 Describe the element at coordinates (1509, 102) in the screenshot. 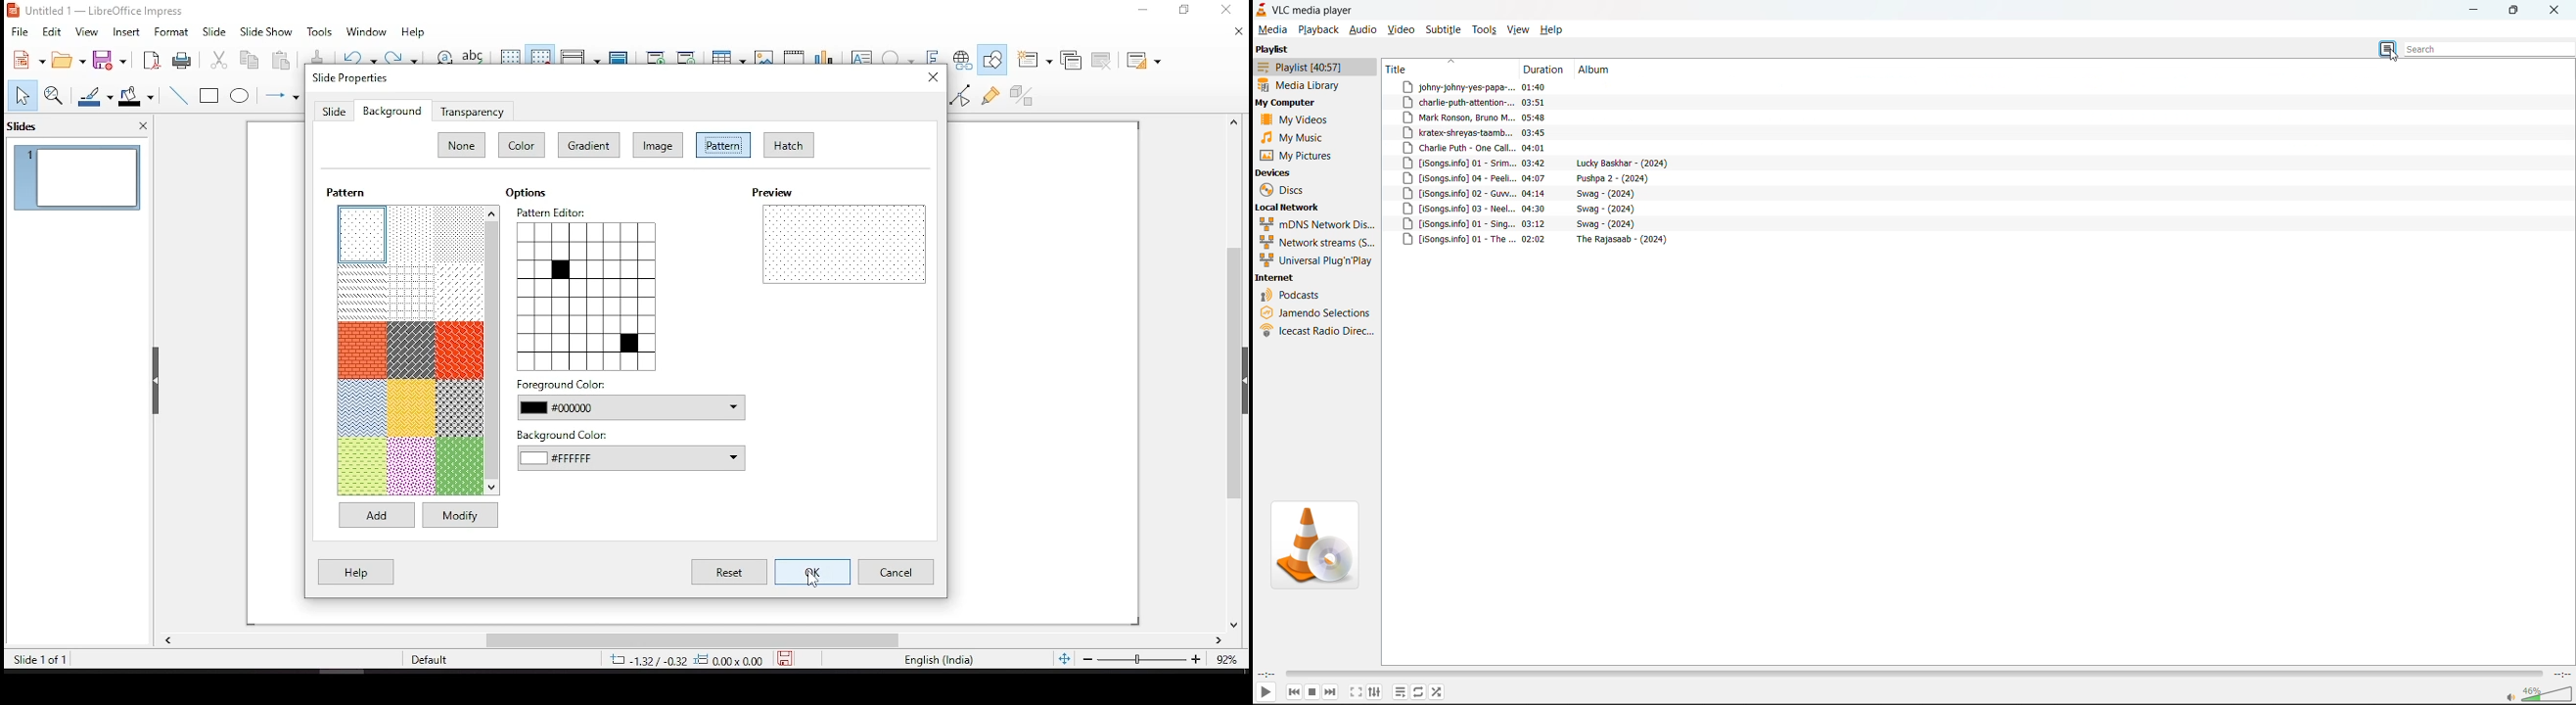

I see `track title with duration and album details` at that location.